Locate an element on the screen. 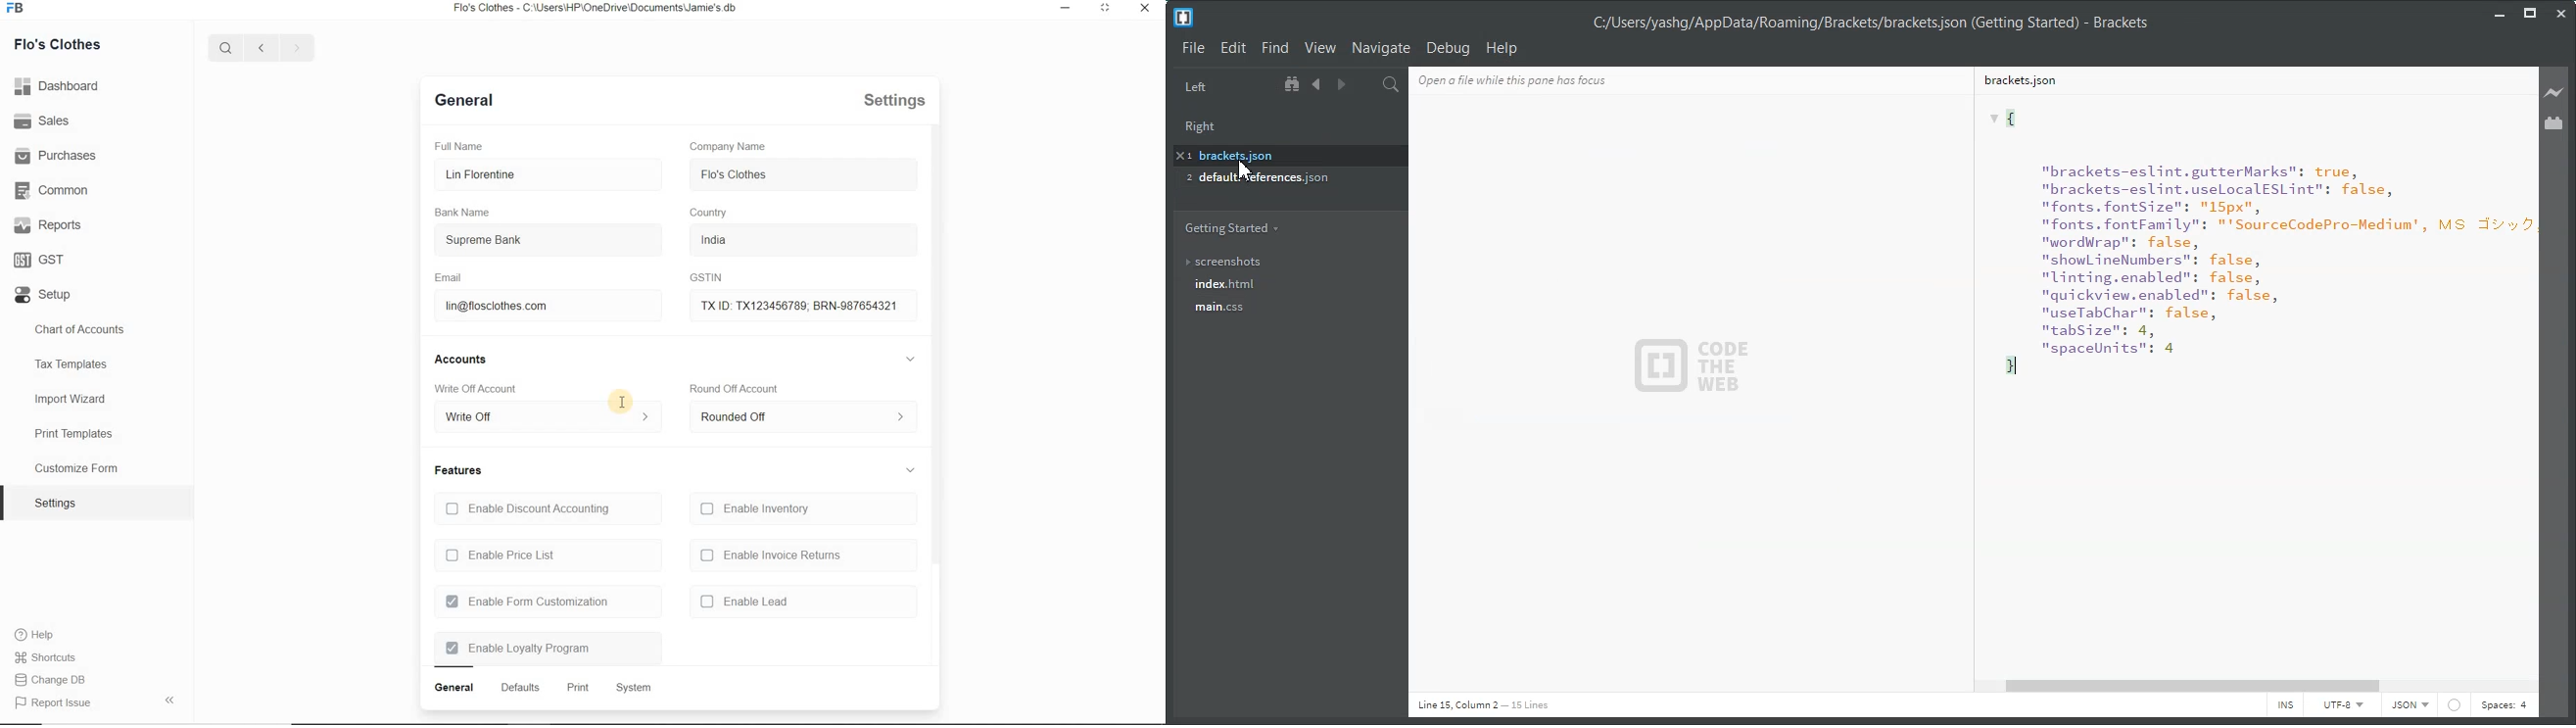  Expand is located at coordinates (914, 468).